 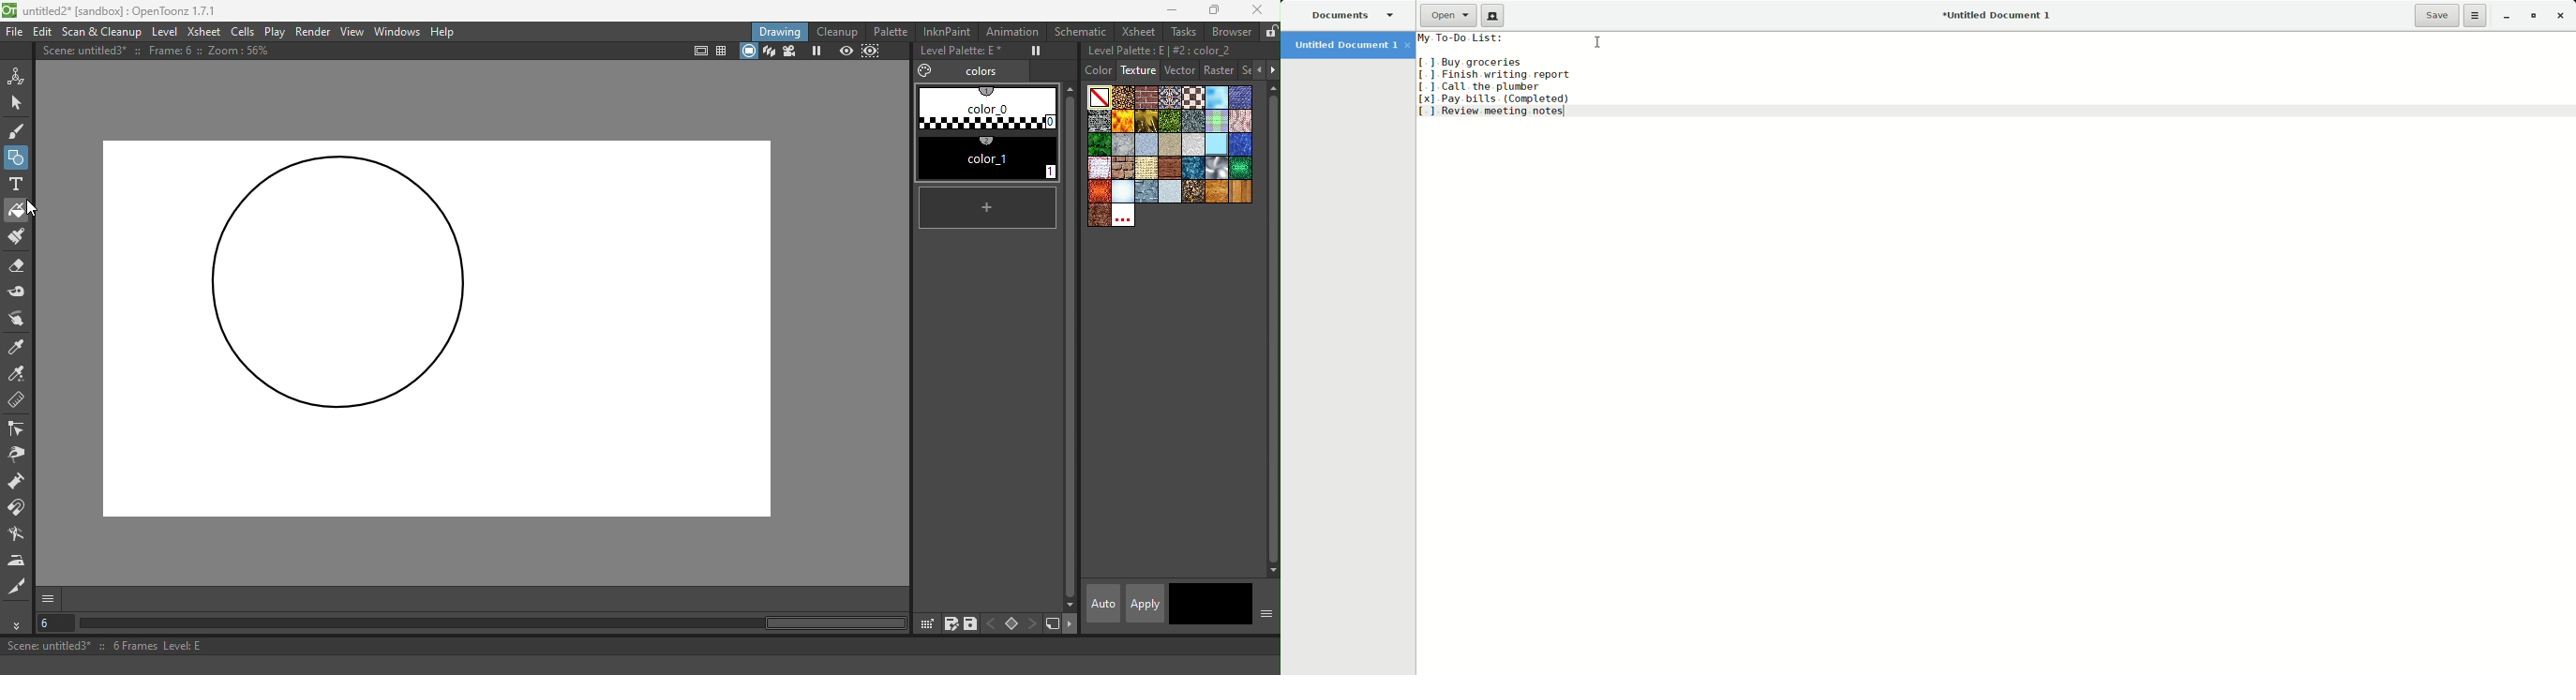 What do you see at coordinates (1079, 32) in the screenshot?
I see `Schematic` at bounding box center [1079, 32].